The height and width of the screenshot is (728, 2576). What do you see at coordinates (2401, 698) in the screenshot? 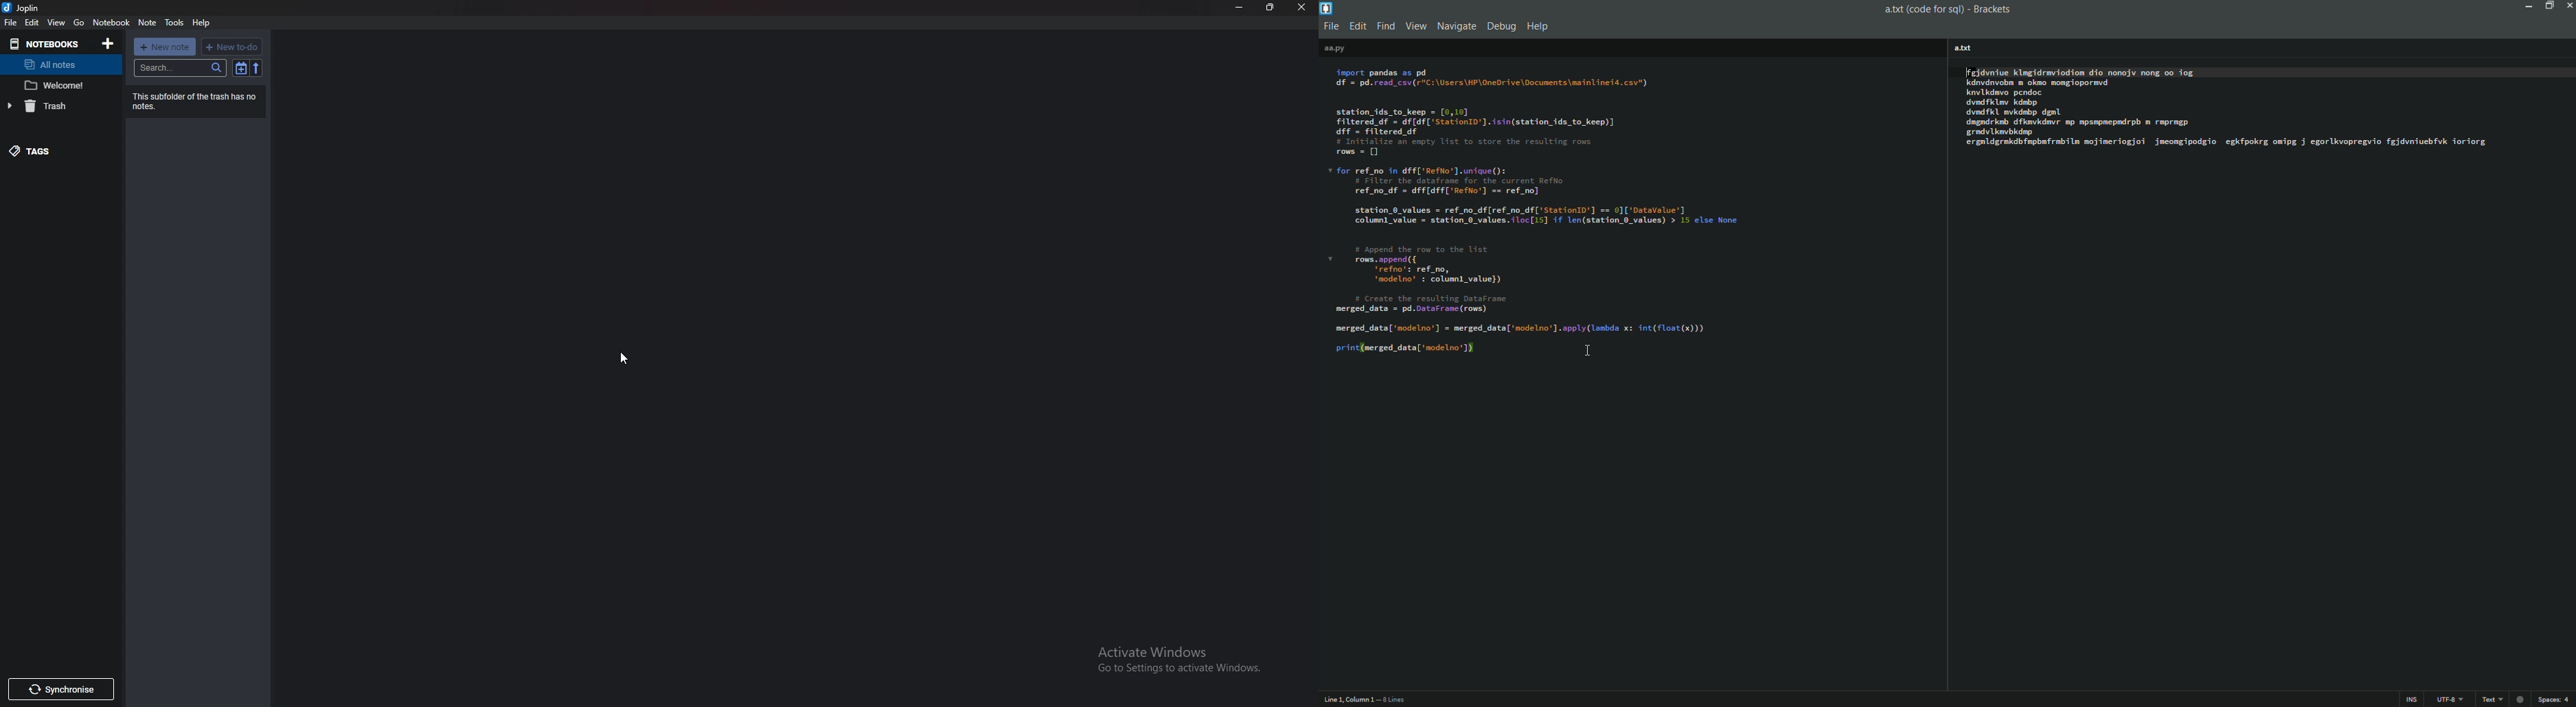
I see `ins` at bounding box center [2401, 698].